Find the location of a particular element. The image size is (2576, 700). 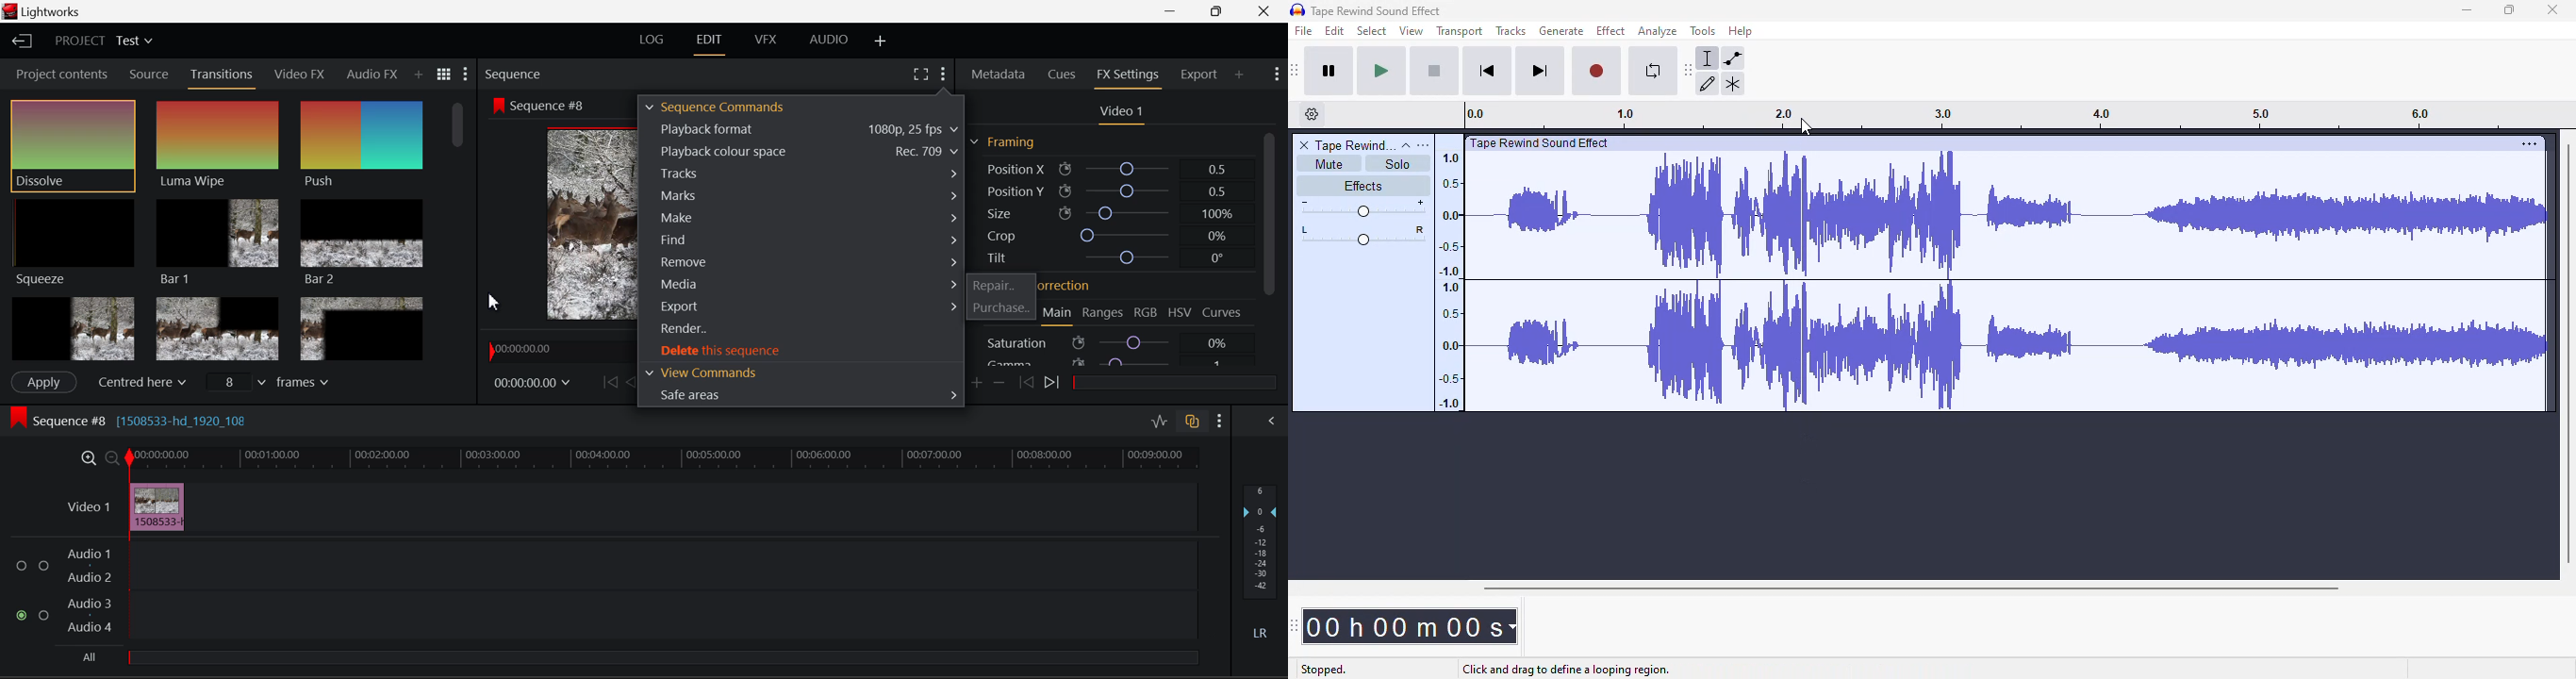

Box 3 is located at coordinates (361, 329).